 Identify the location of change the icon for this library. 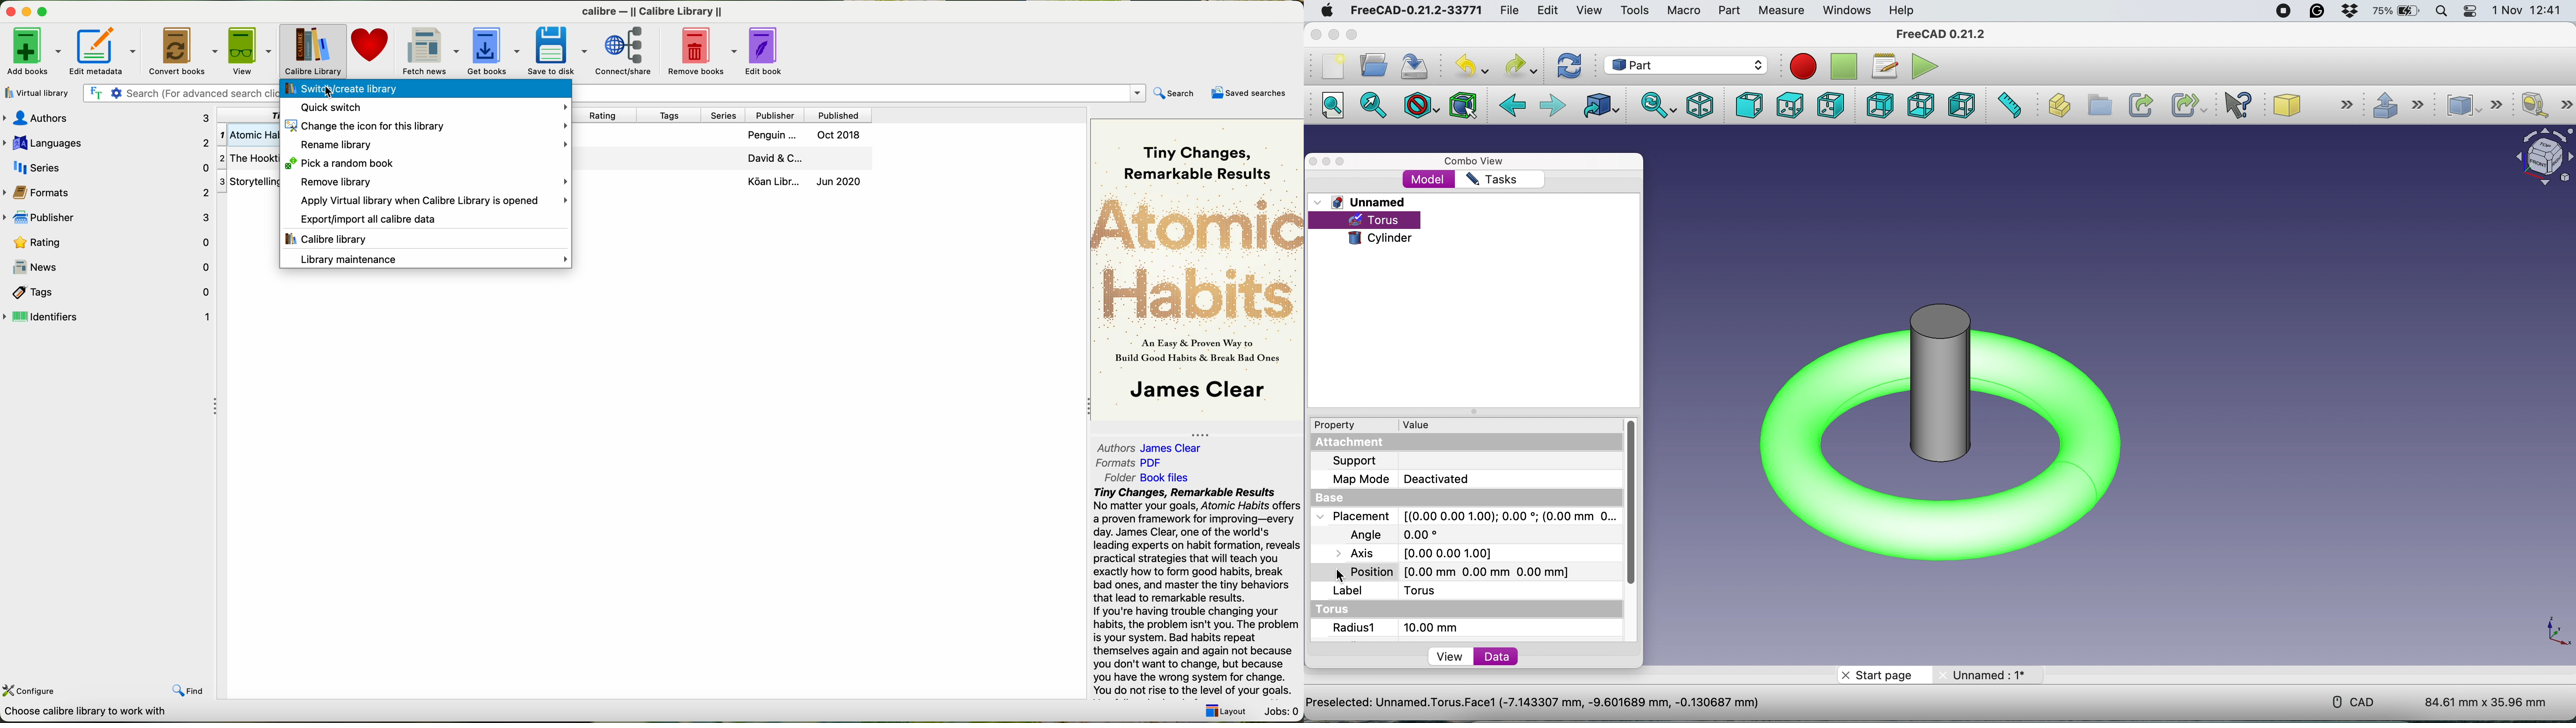
(425, 125).